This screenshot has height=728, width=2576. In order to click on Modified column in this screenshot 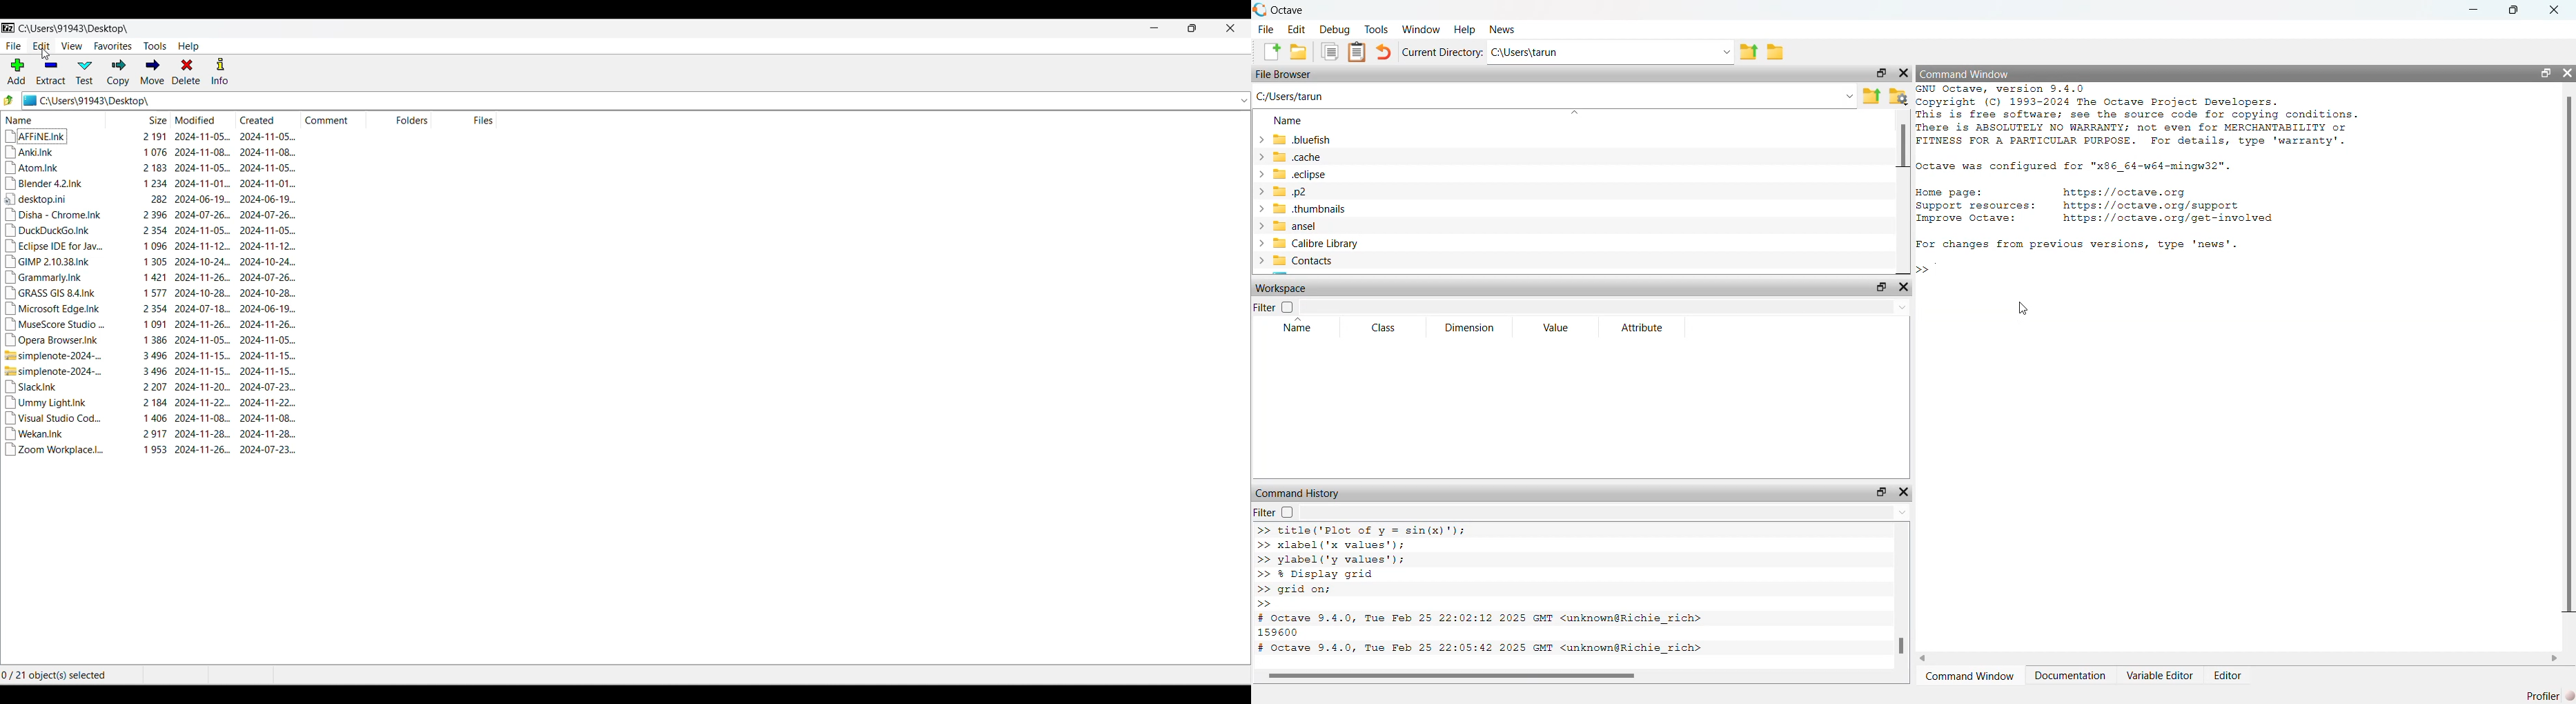, I will do `click(204, 119)`.